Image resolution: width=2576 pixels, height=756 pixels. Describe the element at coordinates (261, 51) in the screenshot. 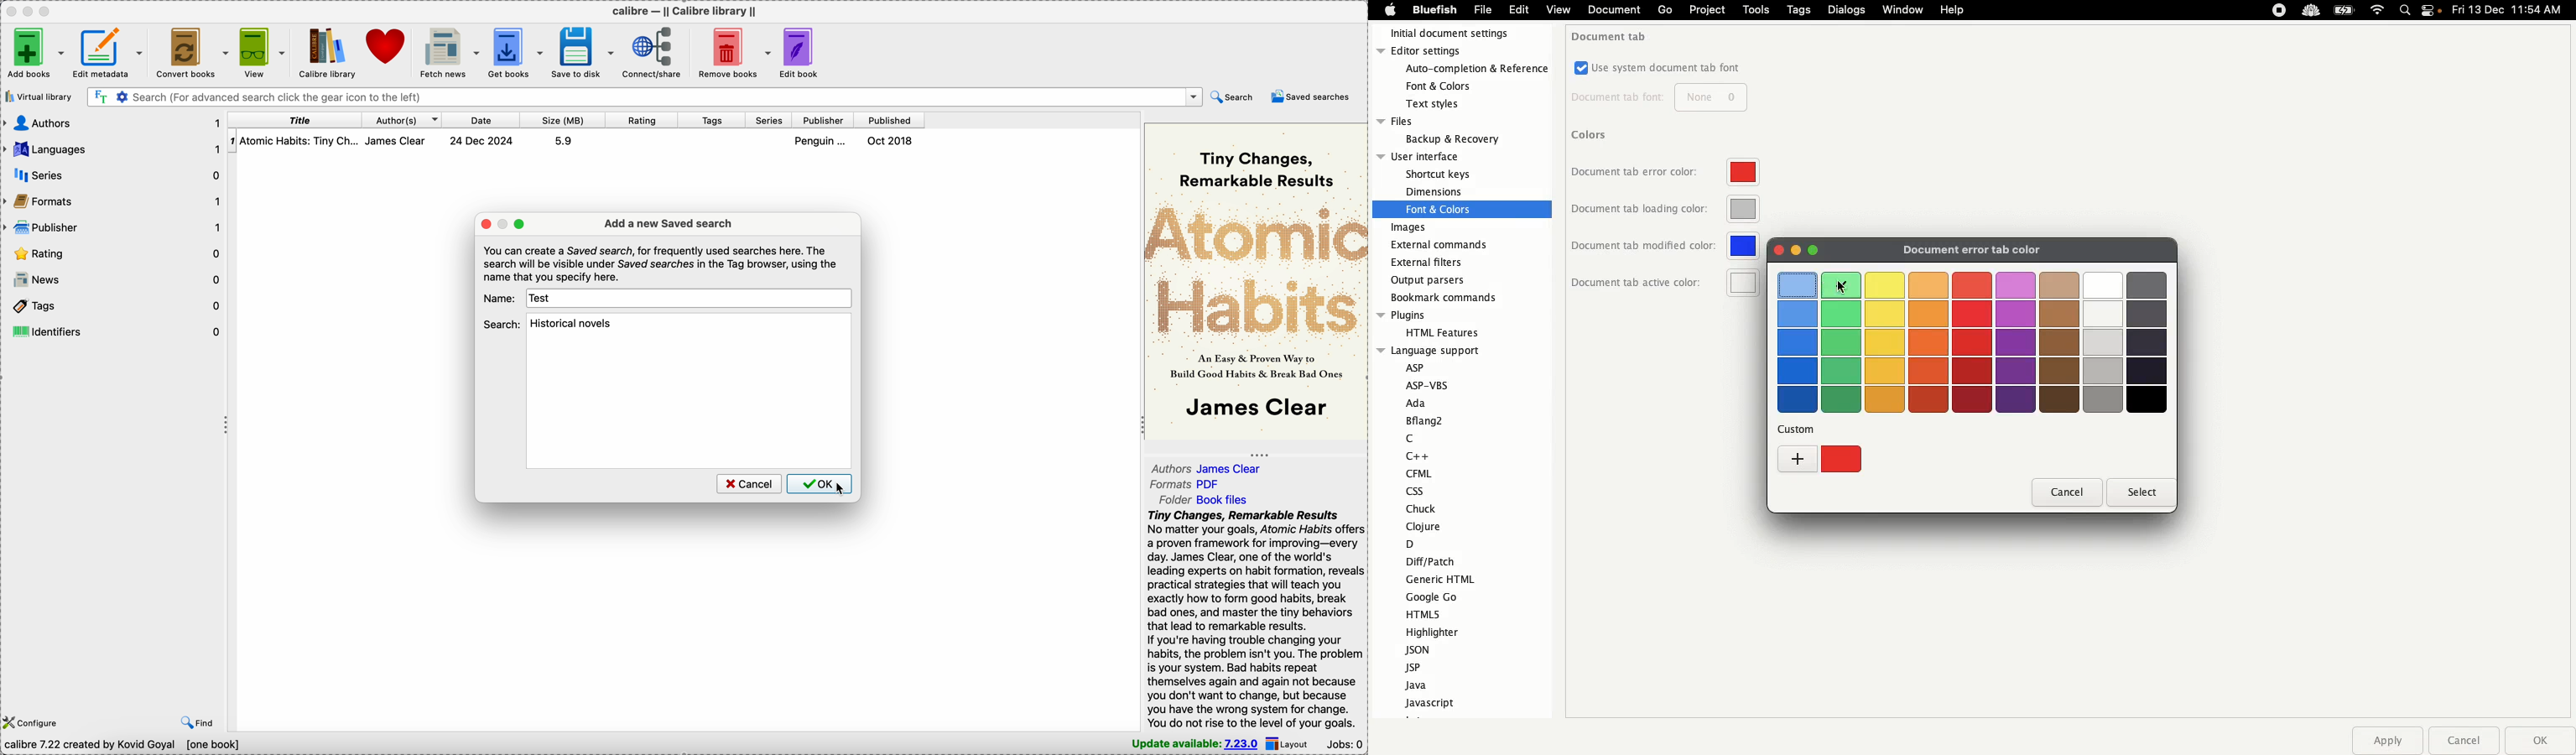

I see `view` at that location.